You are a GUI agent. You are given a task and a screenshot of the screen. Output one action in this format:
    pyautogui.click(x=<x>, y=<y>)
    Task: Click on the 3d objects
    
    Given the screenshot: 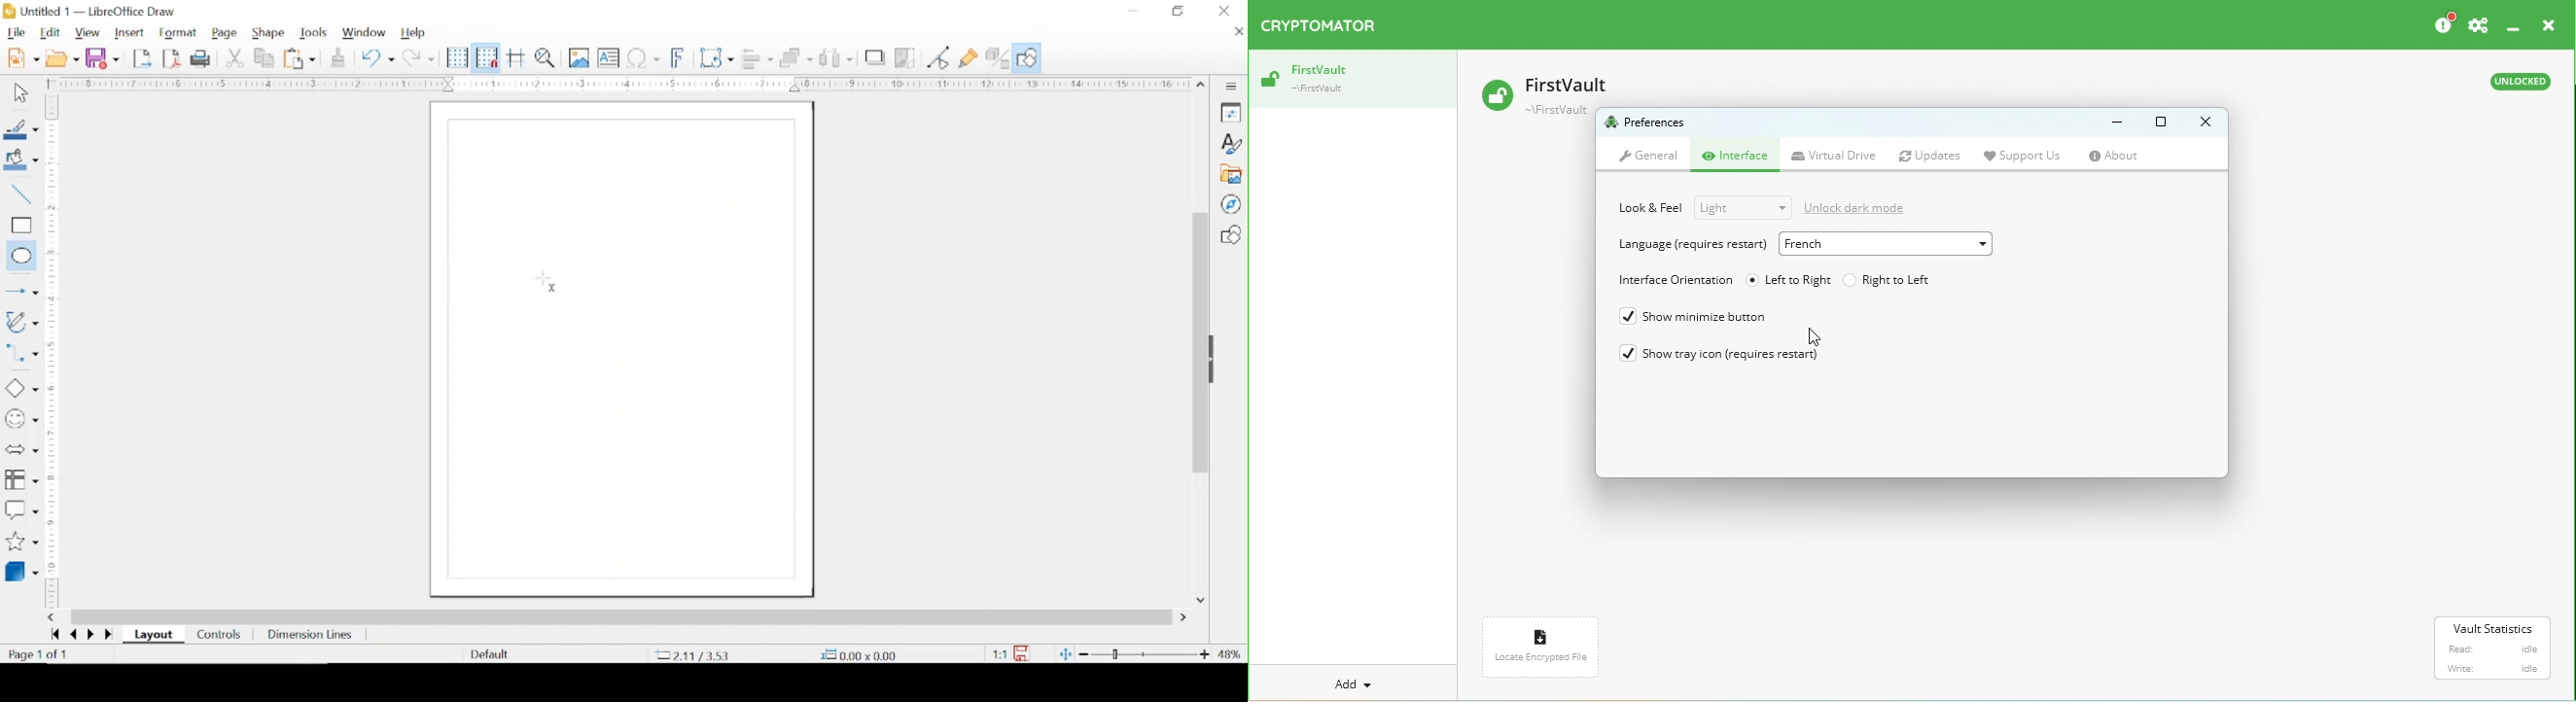 What is the action you would take?
    pyautogui.click(x=24, y=571)
    